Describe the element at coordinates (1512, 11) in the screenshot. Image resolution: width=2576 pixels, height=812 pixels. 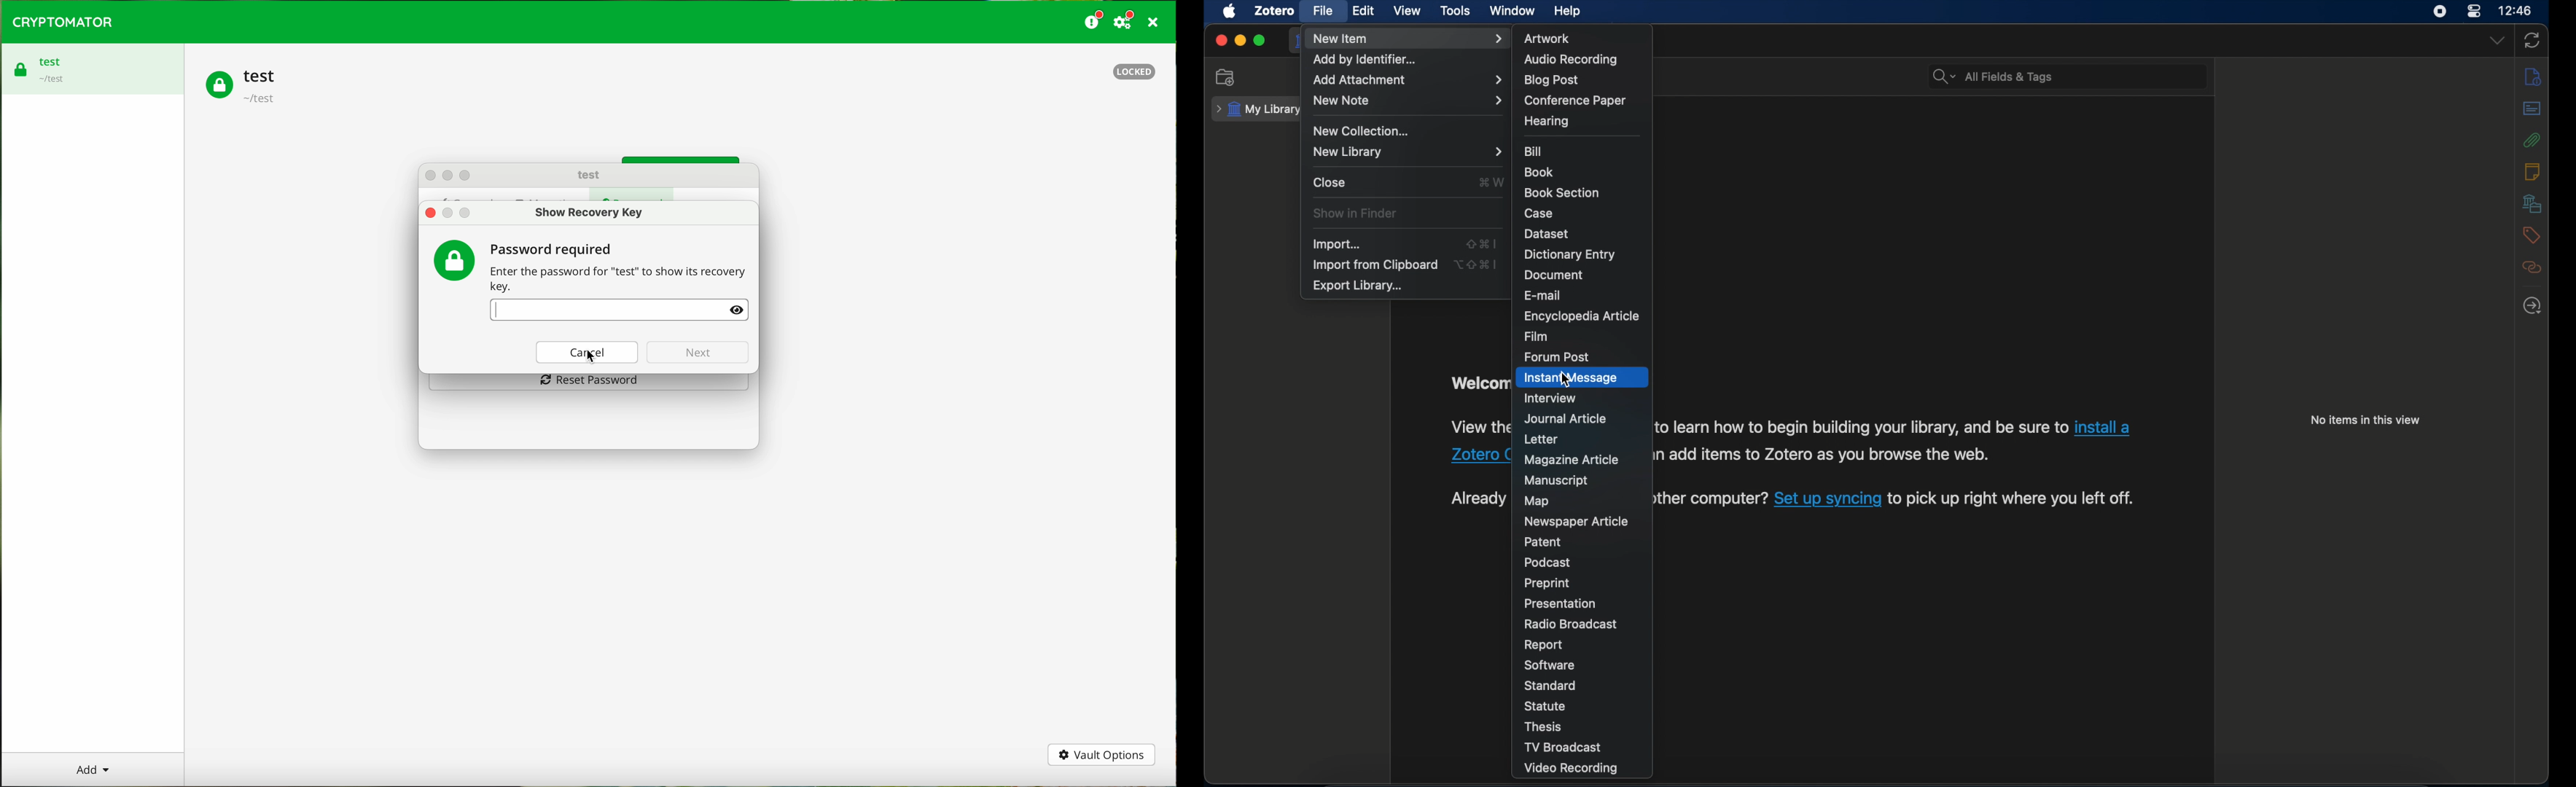
I see `window` at that location.